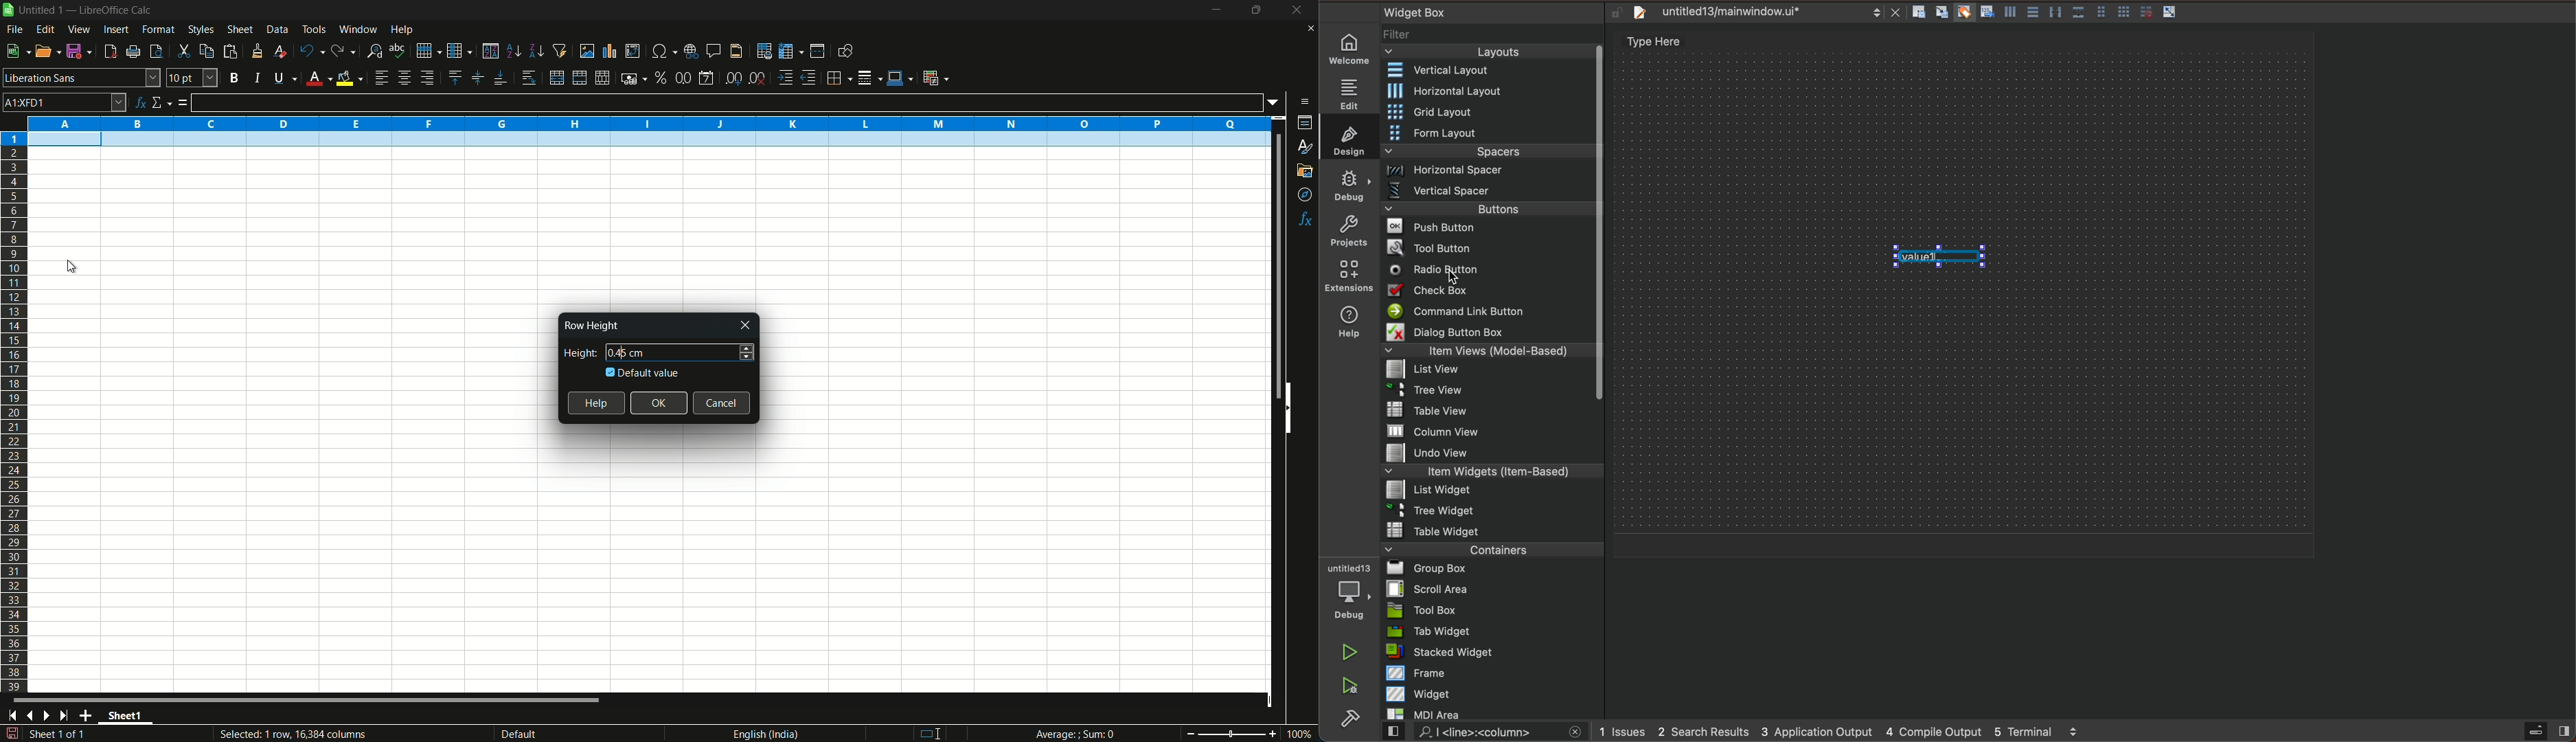  Describe the element at coordinates (693, 50) in the screenshot. I see `insert hyperlink` at that location.